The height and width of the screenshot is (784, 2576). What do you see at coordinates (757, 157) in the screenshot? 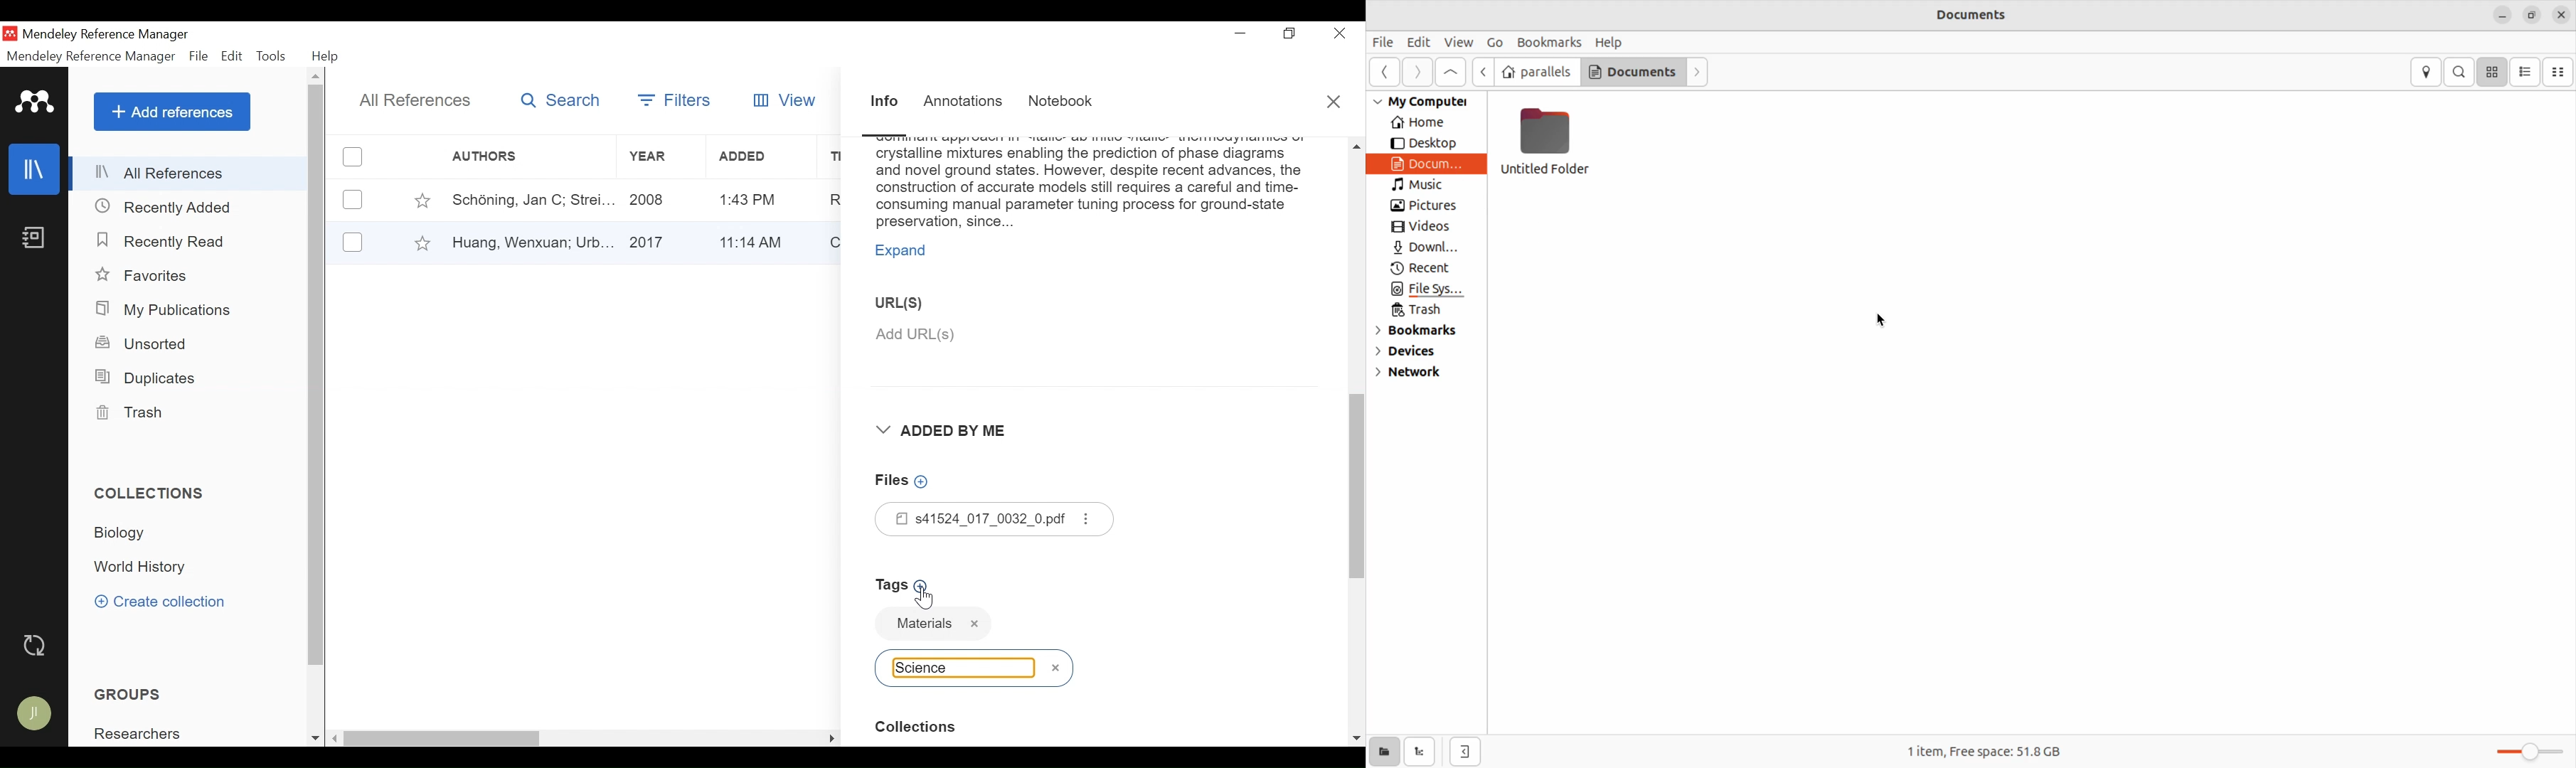
I see `Added` at bounding box center [757, 157].